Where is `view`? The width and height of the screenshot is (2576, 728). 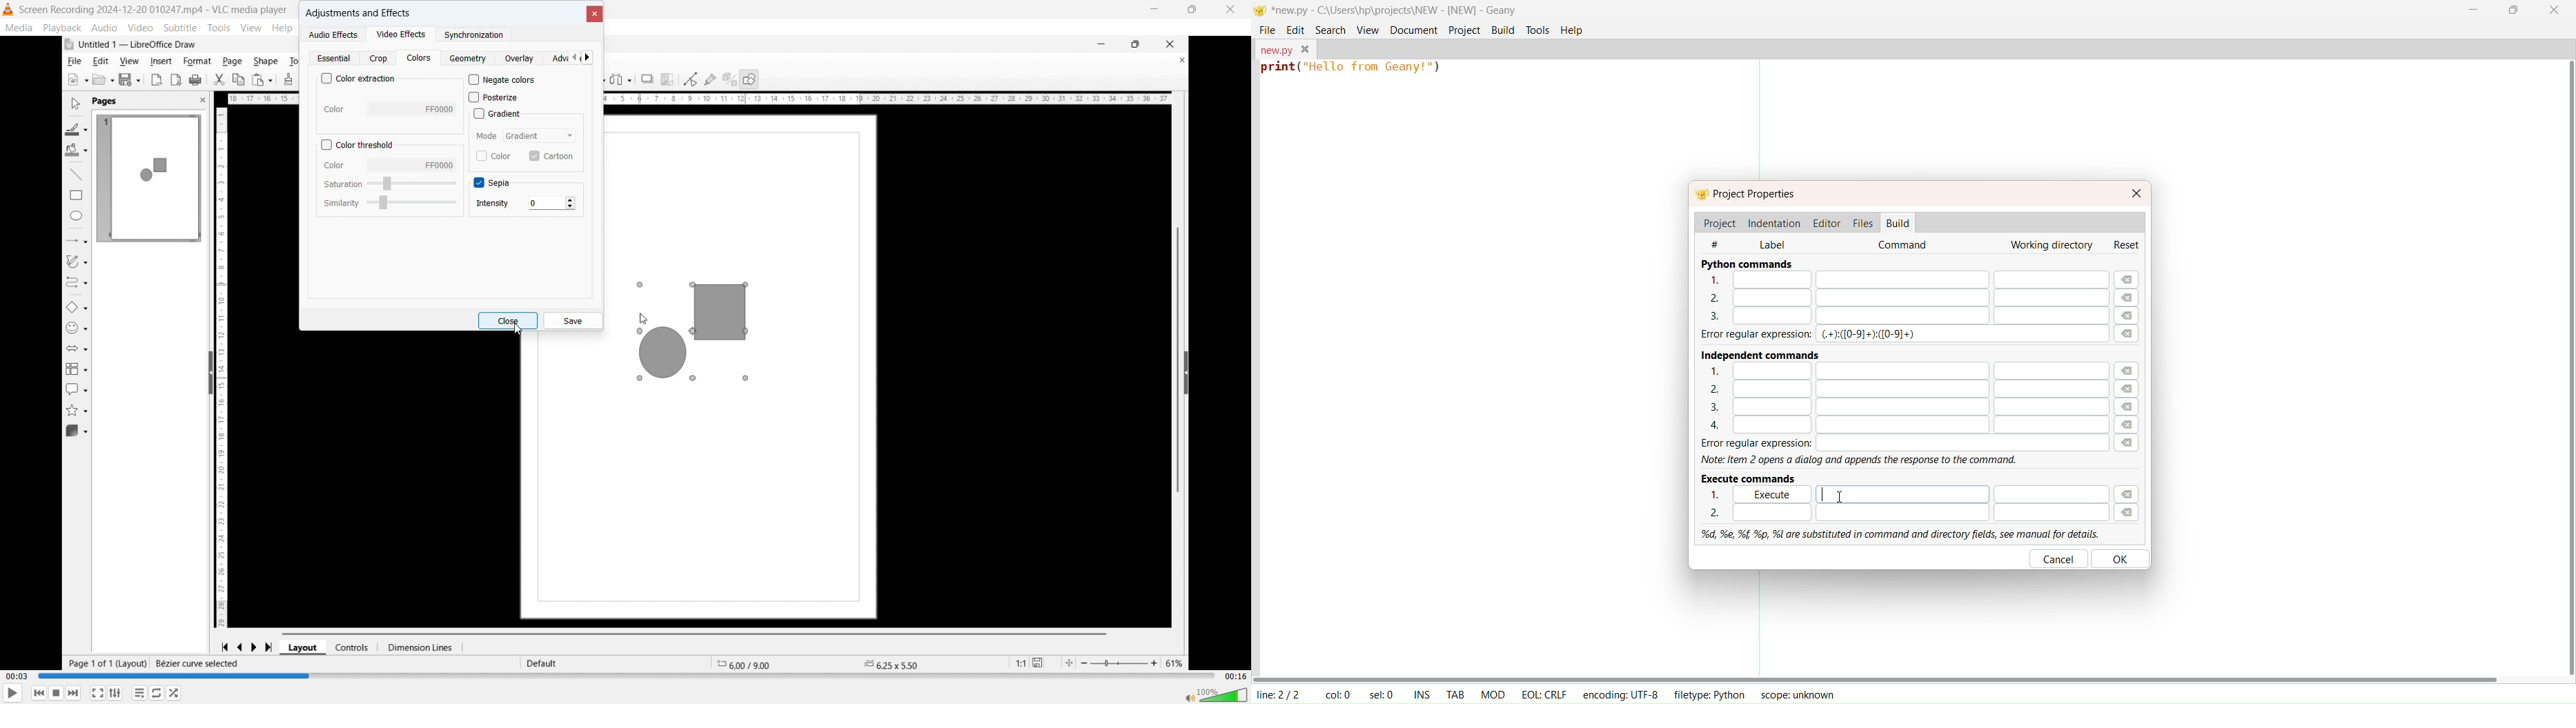 view is located at coordinates (252, 27).